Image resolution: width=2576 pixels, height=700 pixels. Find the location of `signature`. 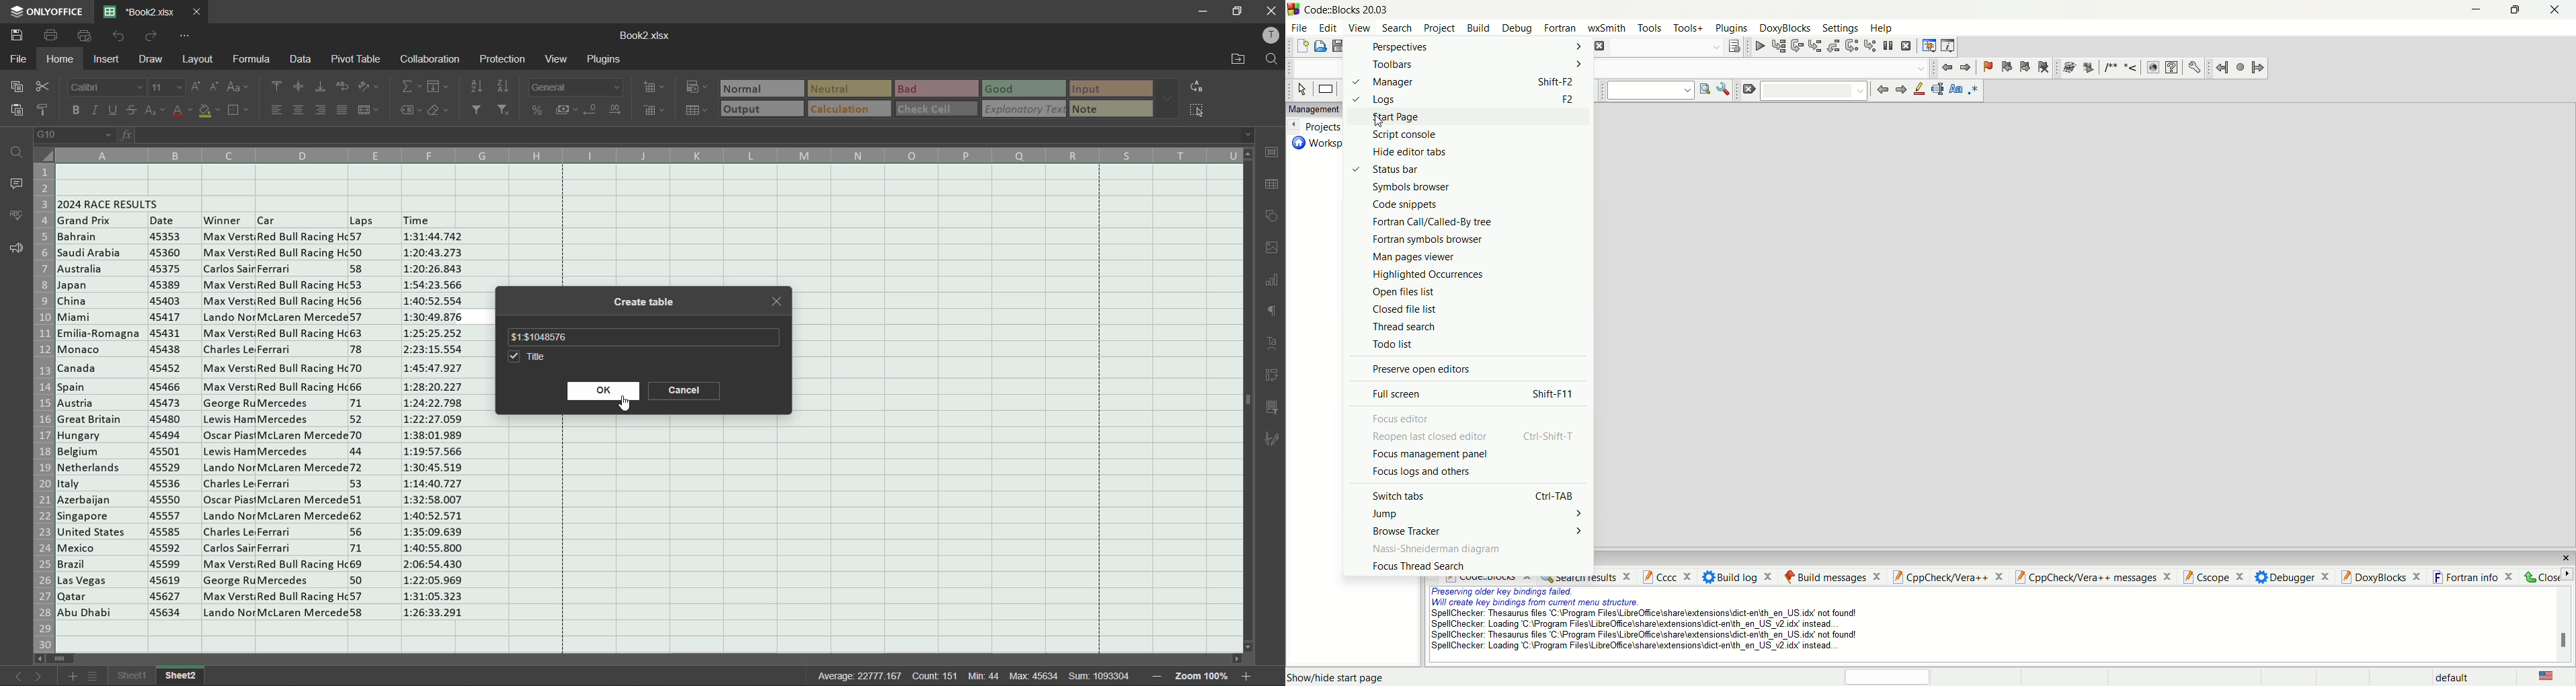

signature is located at coordinates (1272, 437).